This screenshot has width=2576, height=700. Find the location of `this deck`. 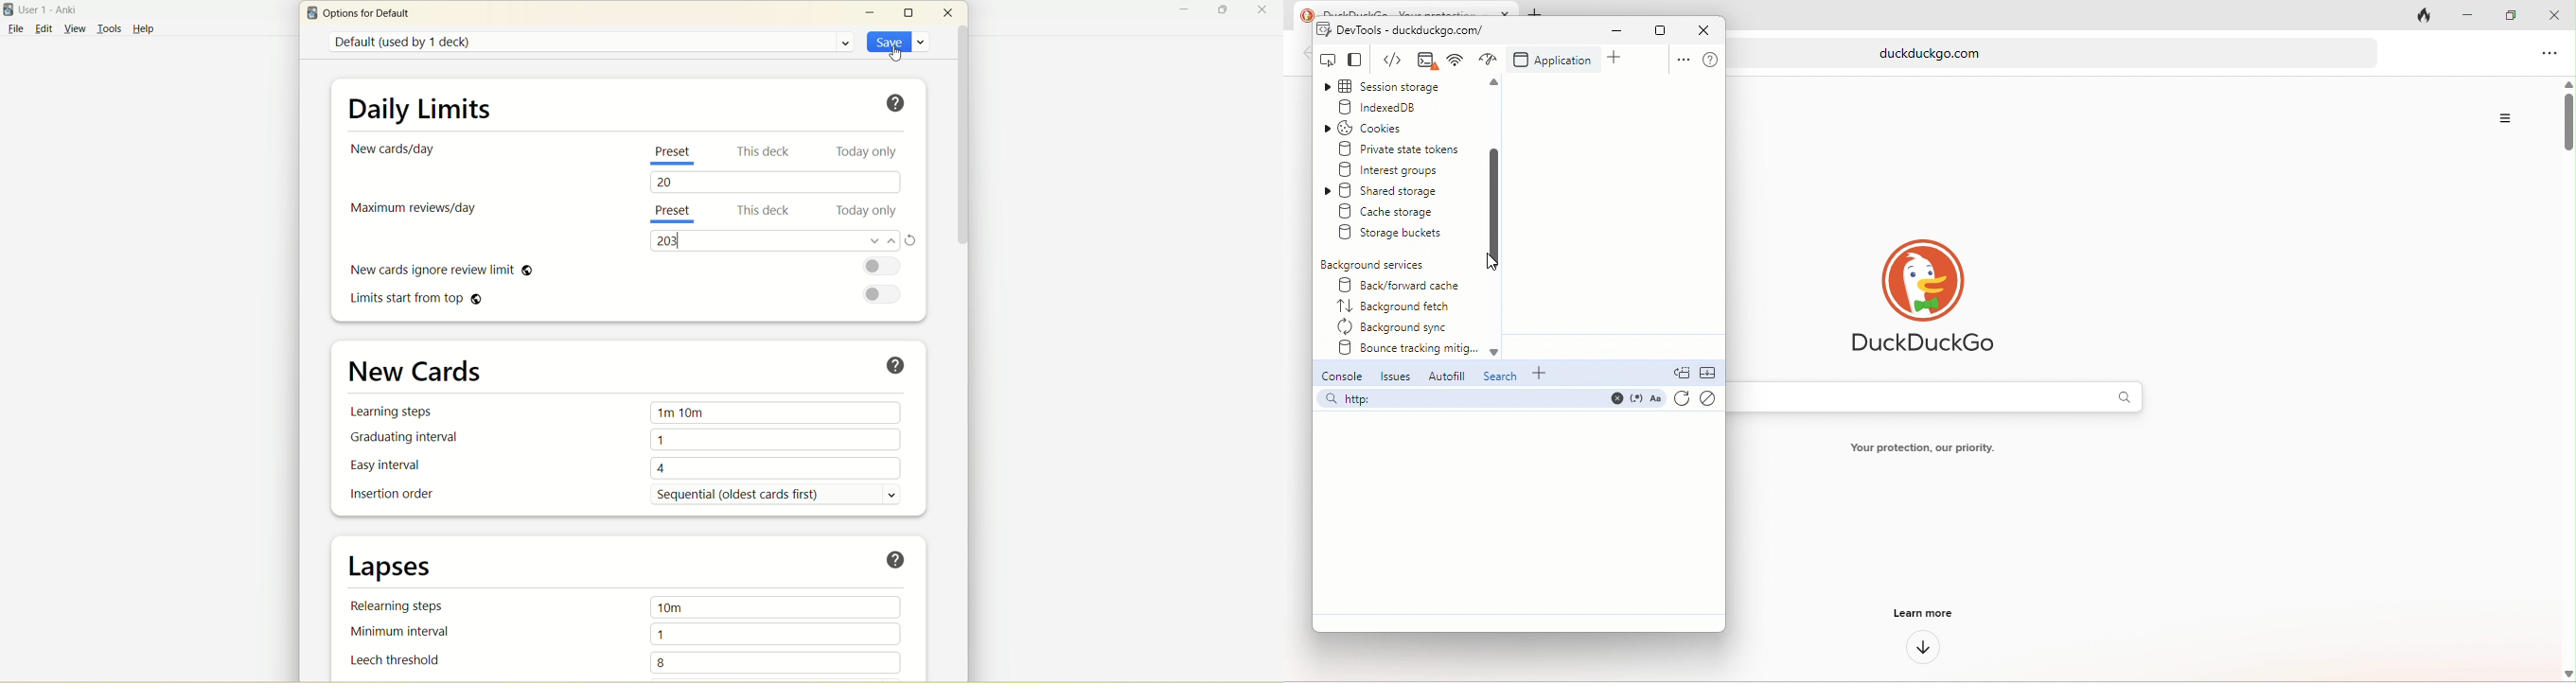

this deck is located at coordinates (766, 213).